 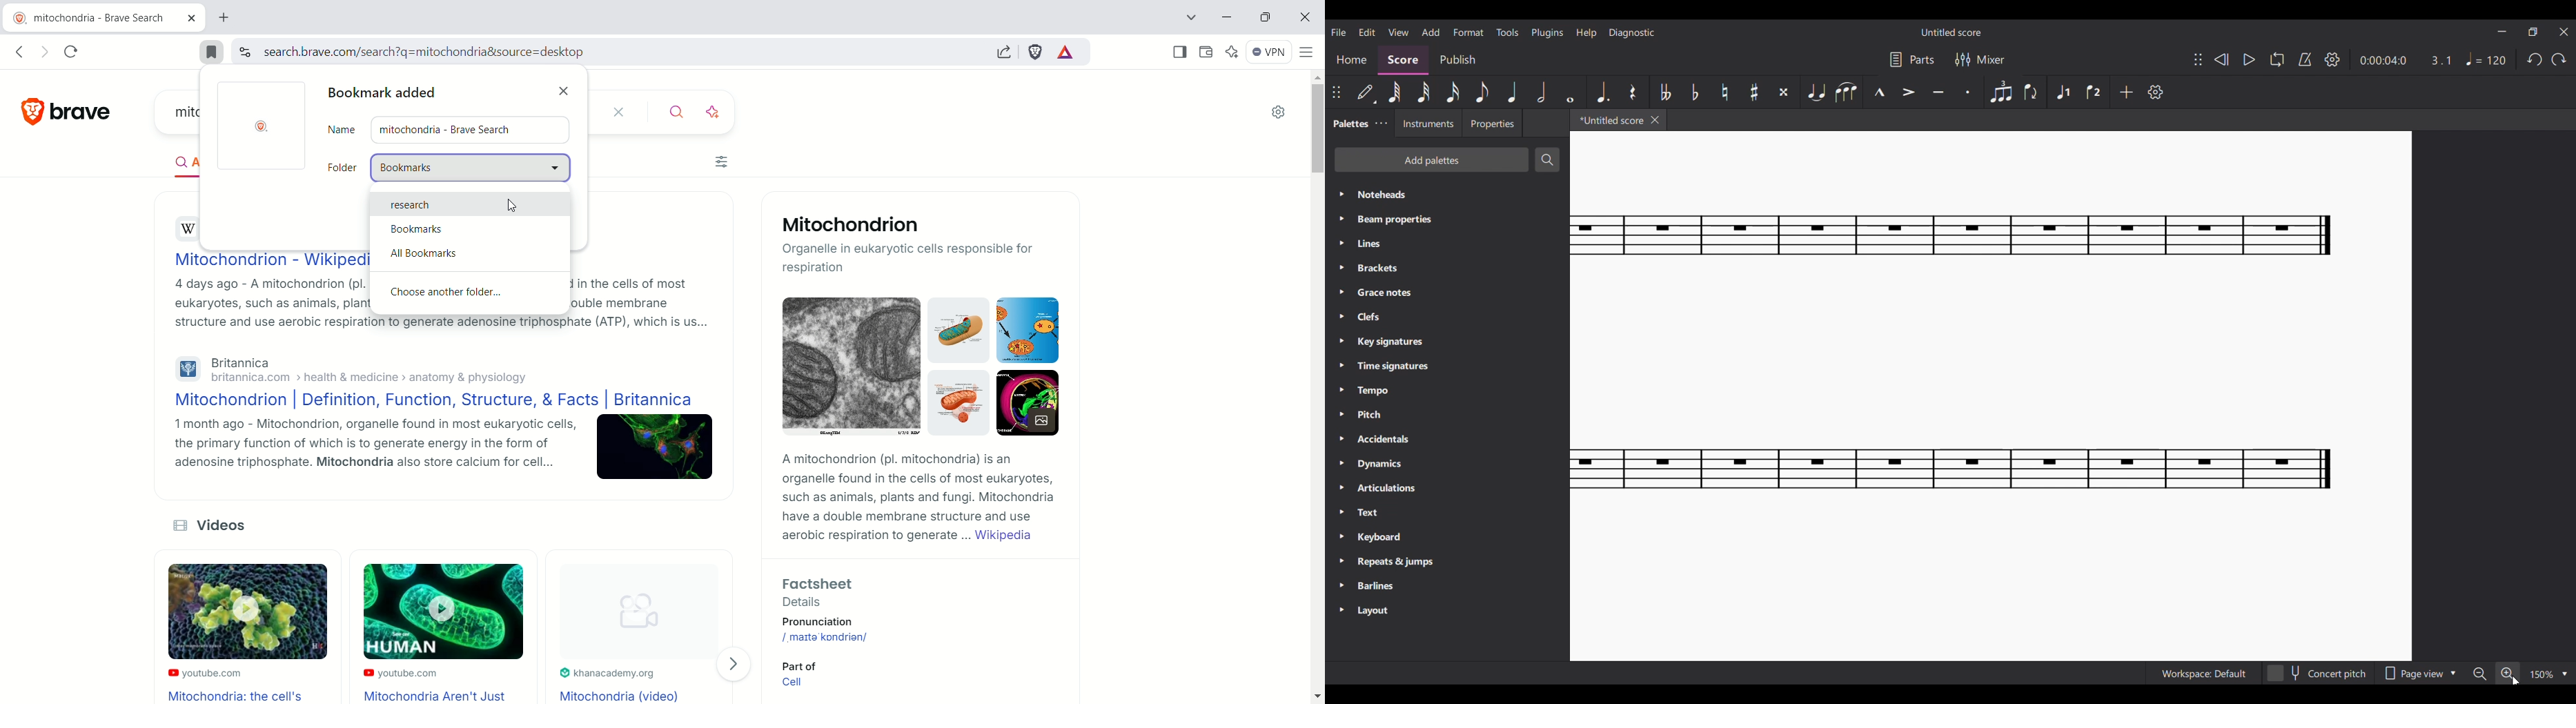 I want to click on Settings , so click(x=2332, y=59).